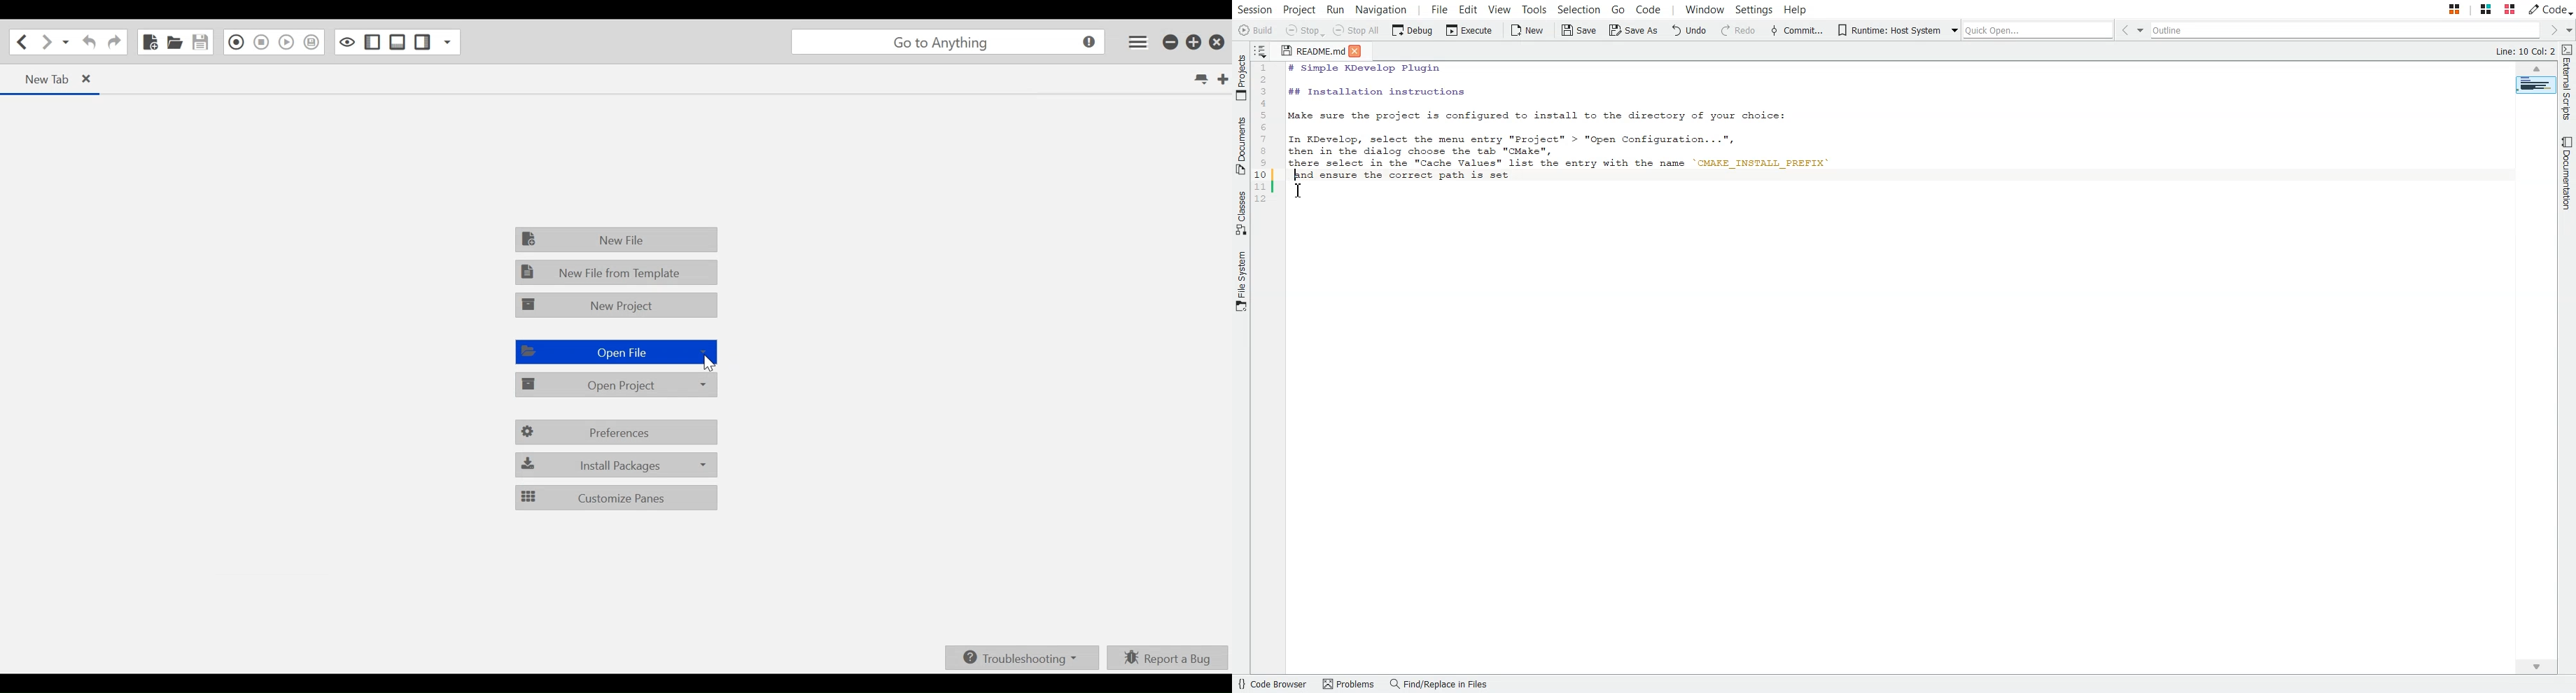 This screenshot has width=2576, height=700. I want to click on Classes, so click(1241, 214).